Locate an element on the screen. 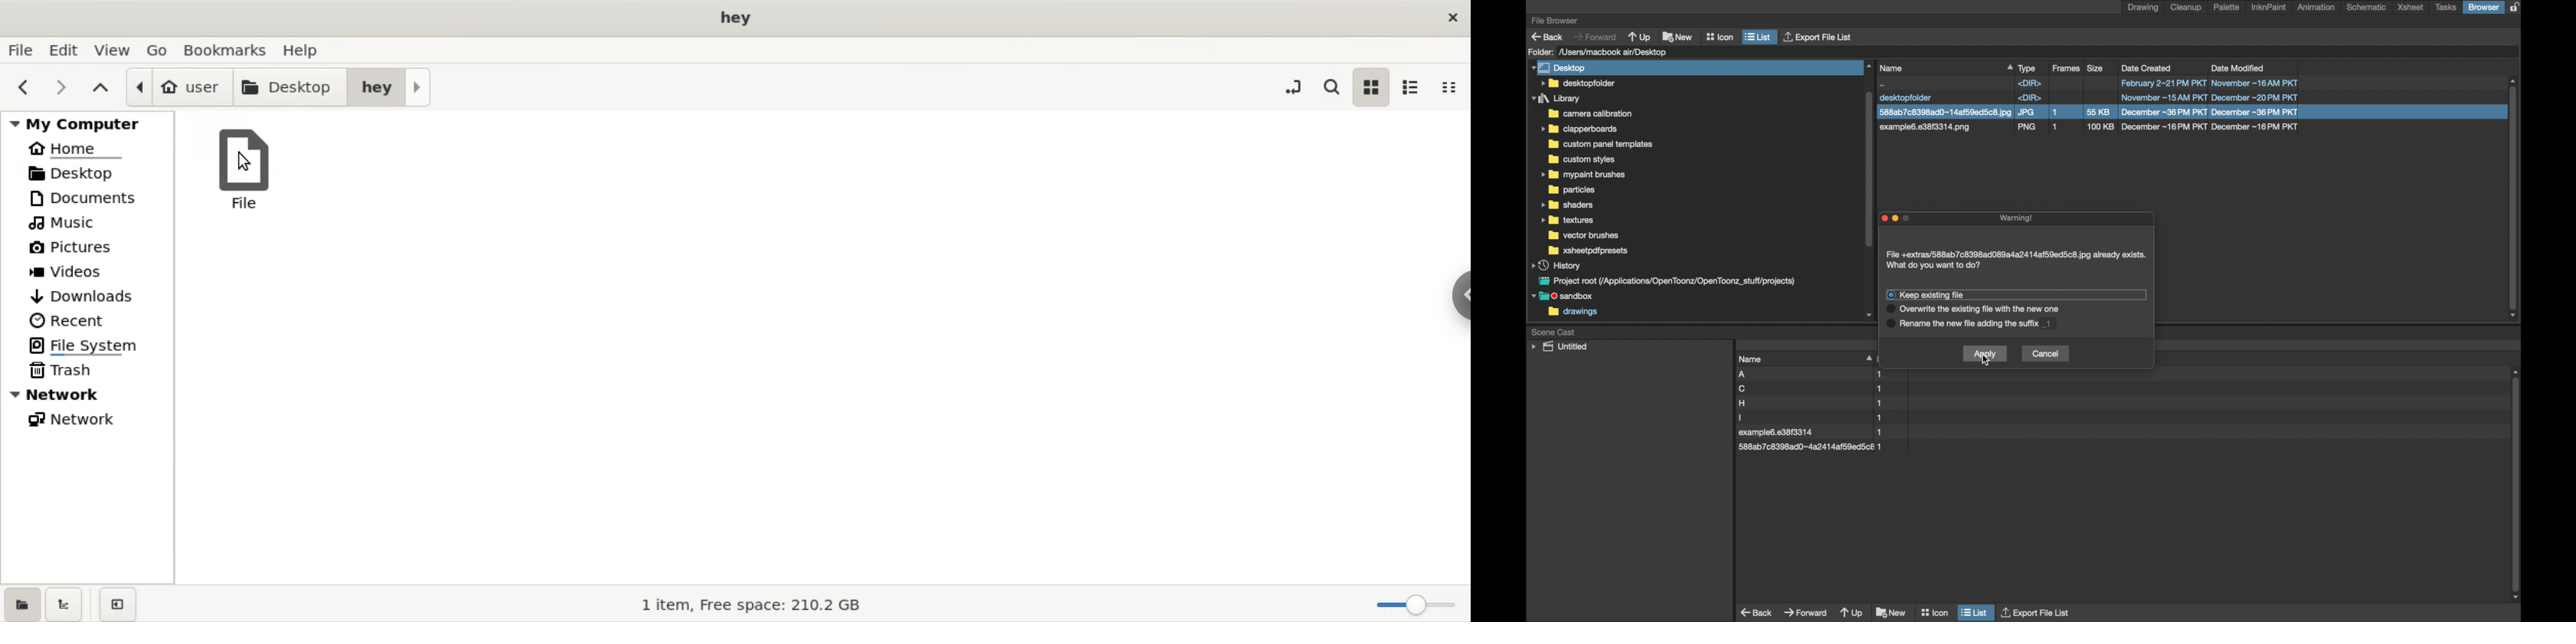  desktop is located at coordinates (87, 175).